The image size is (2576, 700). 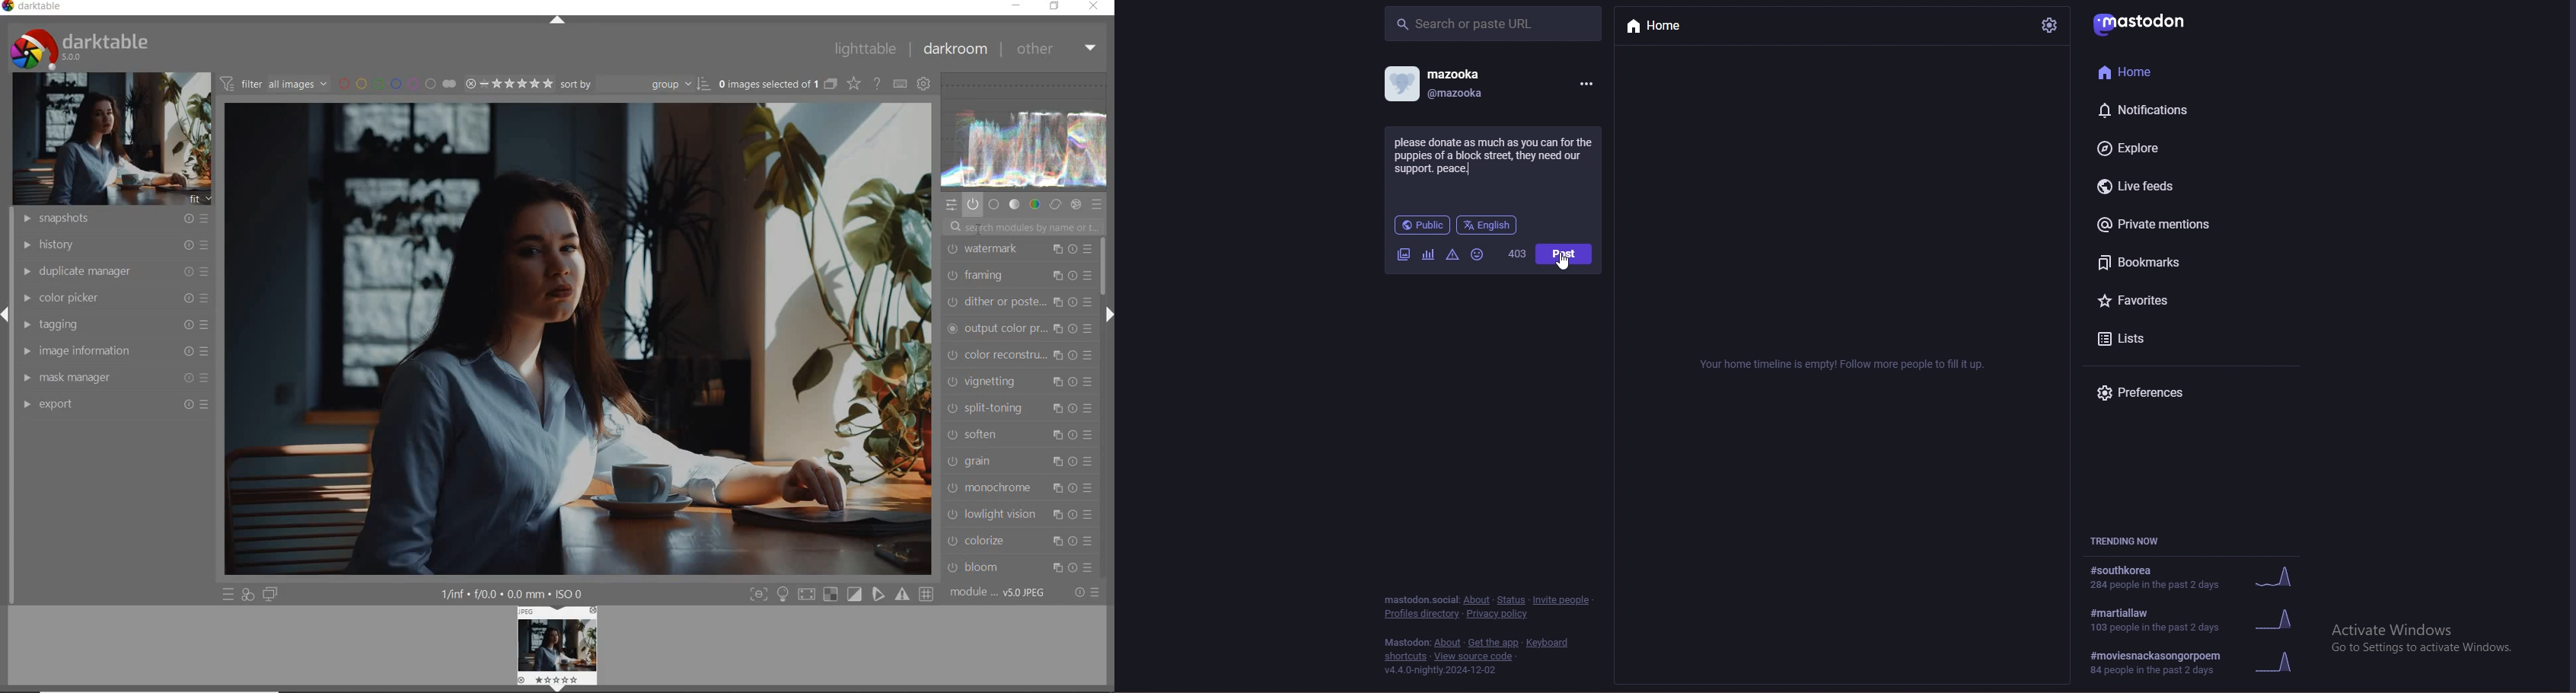 What do you see at coordinates (1019, 488) in the screenshot?
I see `monochrome` at bounding box center [1019, 488].